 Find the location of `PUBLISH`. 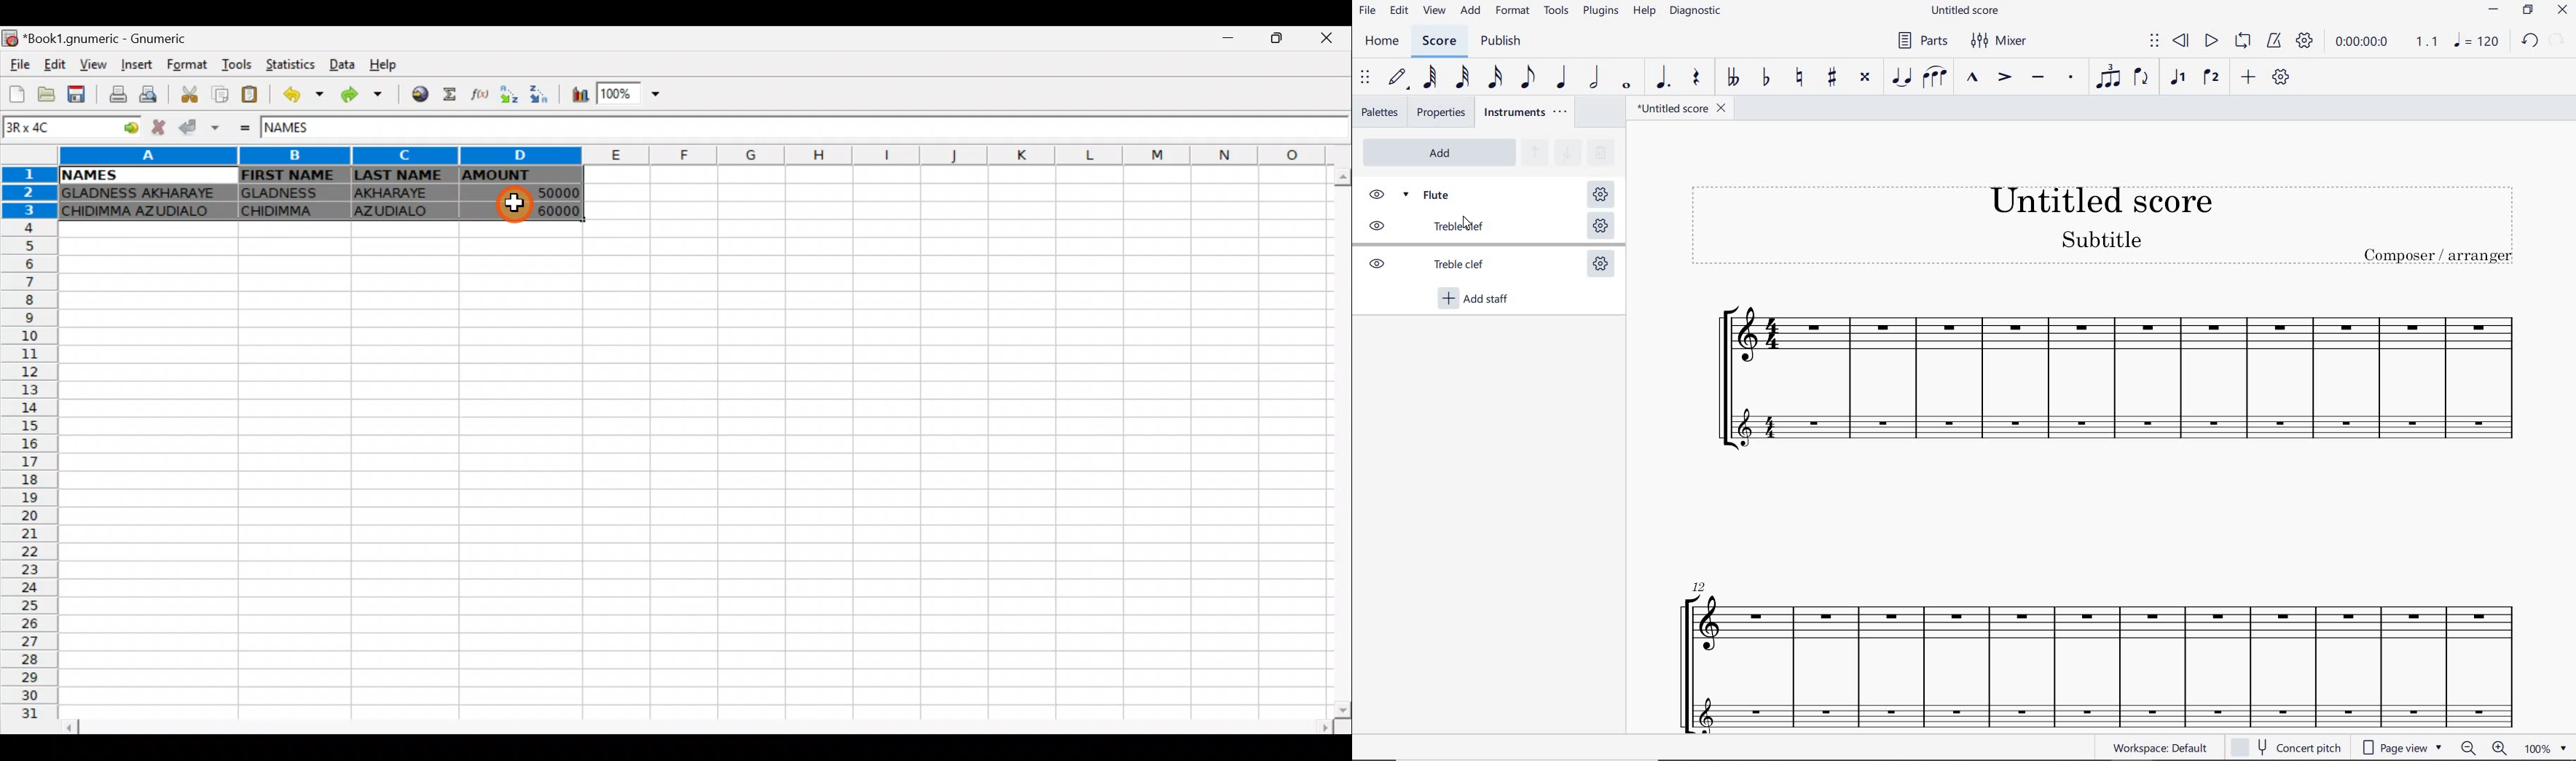

PUBLISH is located at coordinates (1505, 43).